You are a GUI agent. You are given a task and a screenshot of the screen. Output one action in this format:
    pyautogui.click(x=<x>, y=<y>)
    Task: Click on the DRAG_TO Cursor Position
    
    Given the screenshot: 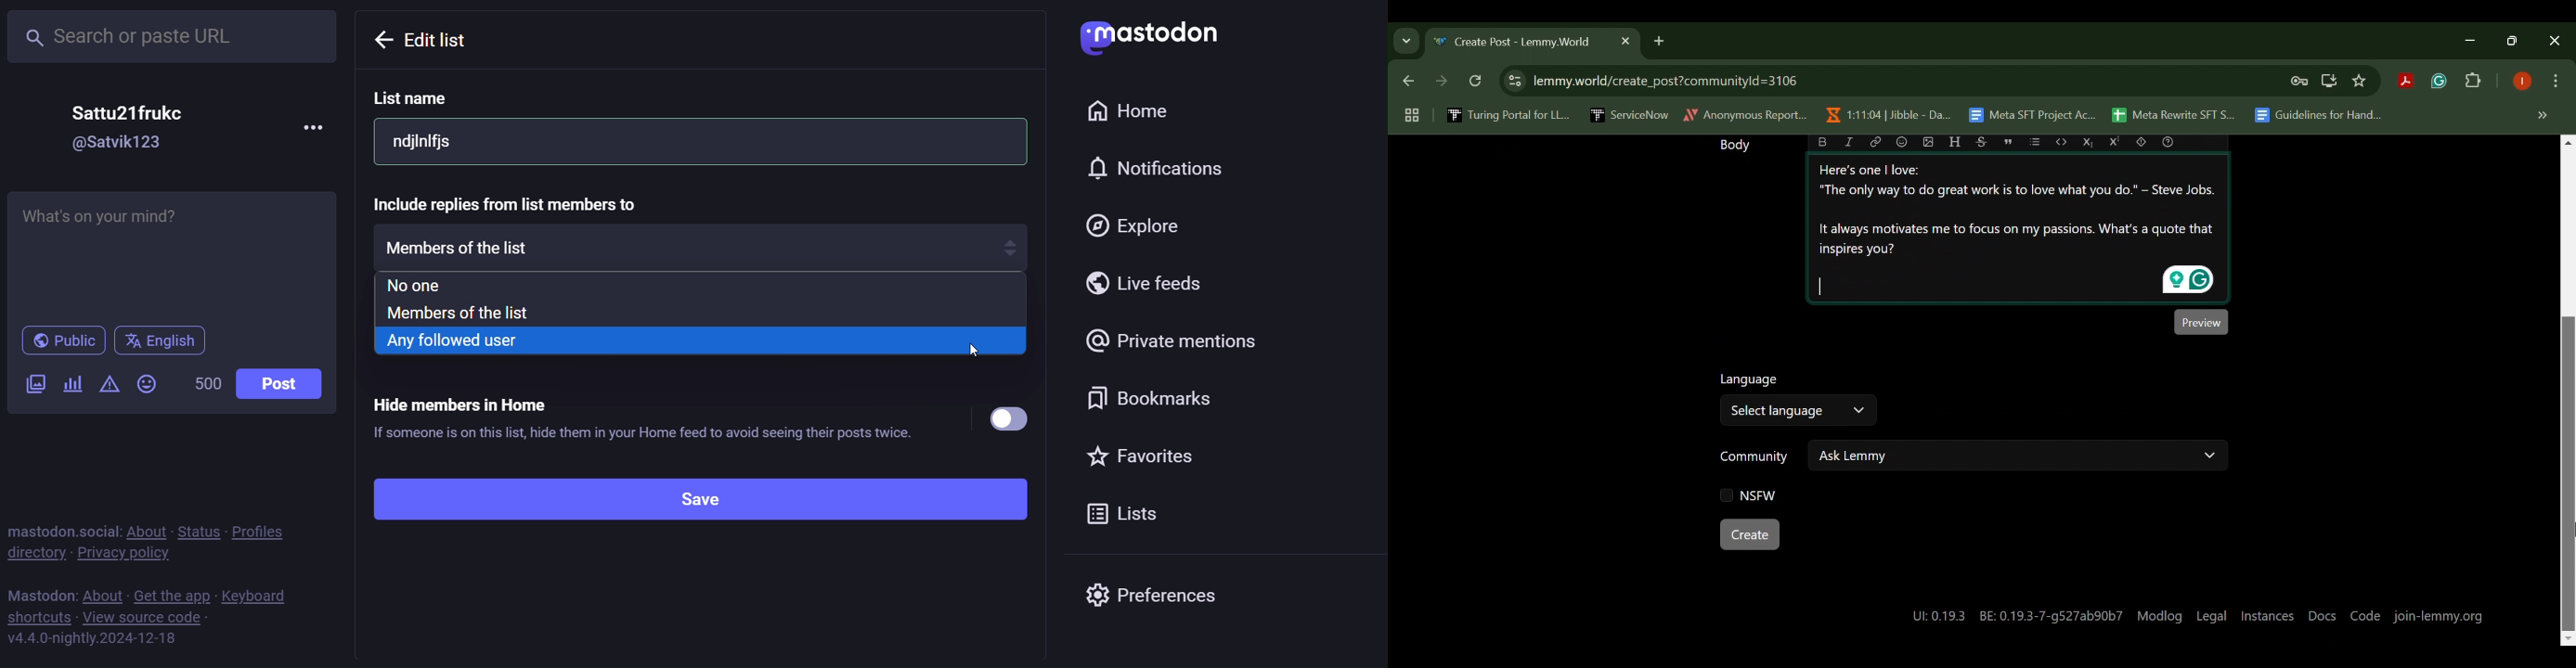 What is the action you would take?
    pyautogui.click(x=2569, y=531)
    